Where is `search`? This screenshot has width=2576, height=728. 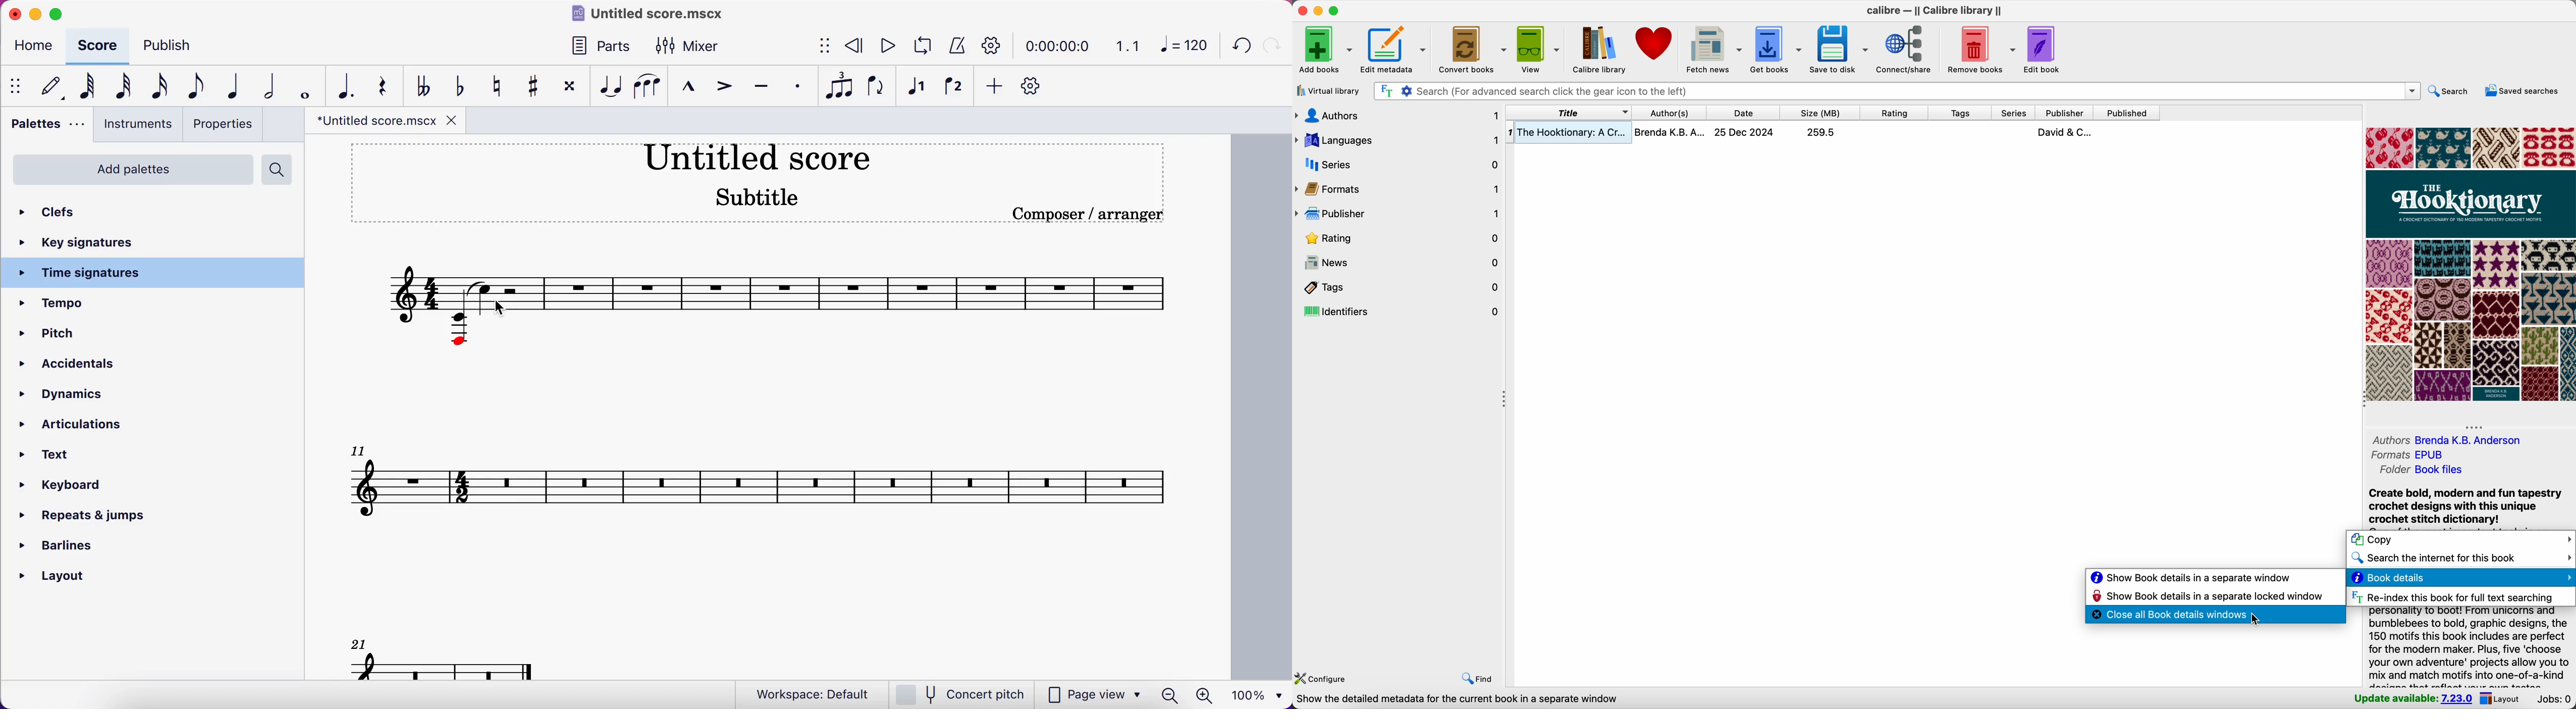
search is located at coordinates (2447, 91).